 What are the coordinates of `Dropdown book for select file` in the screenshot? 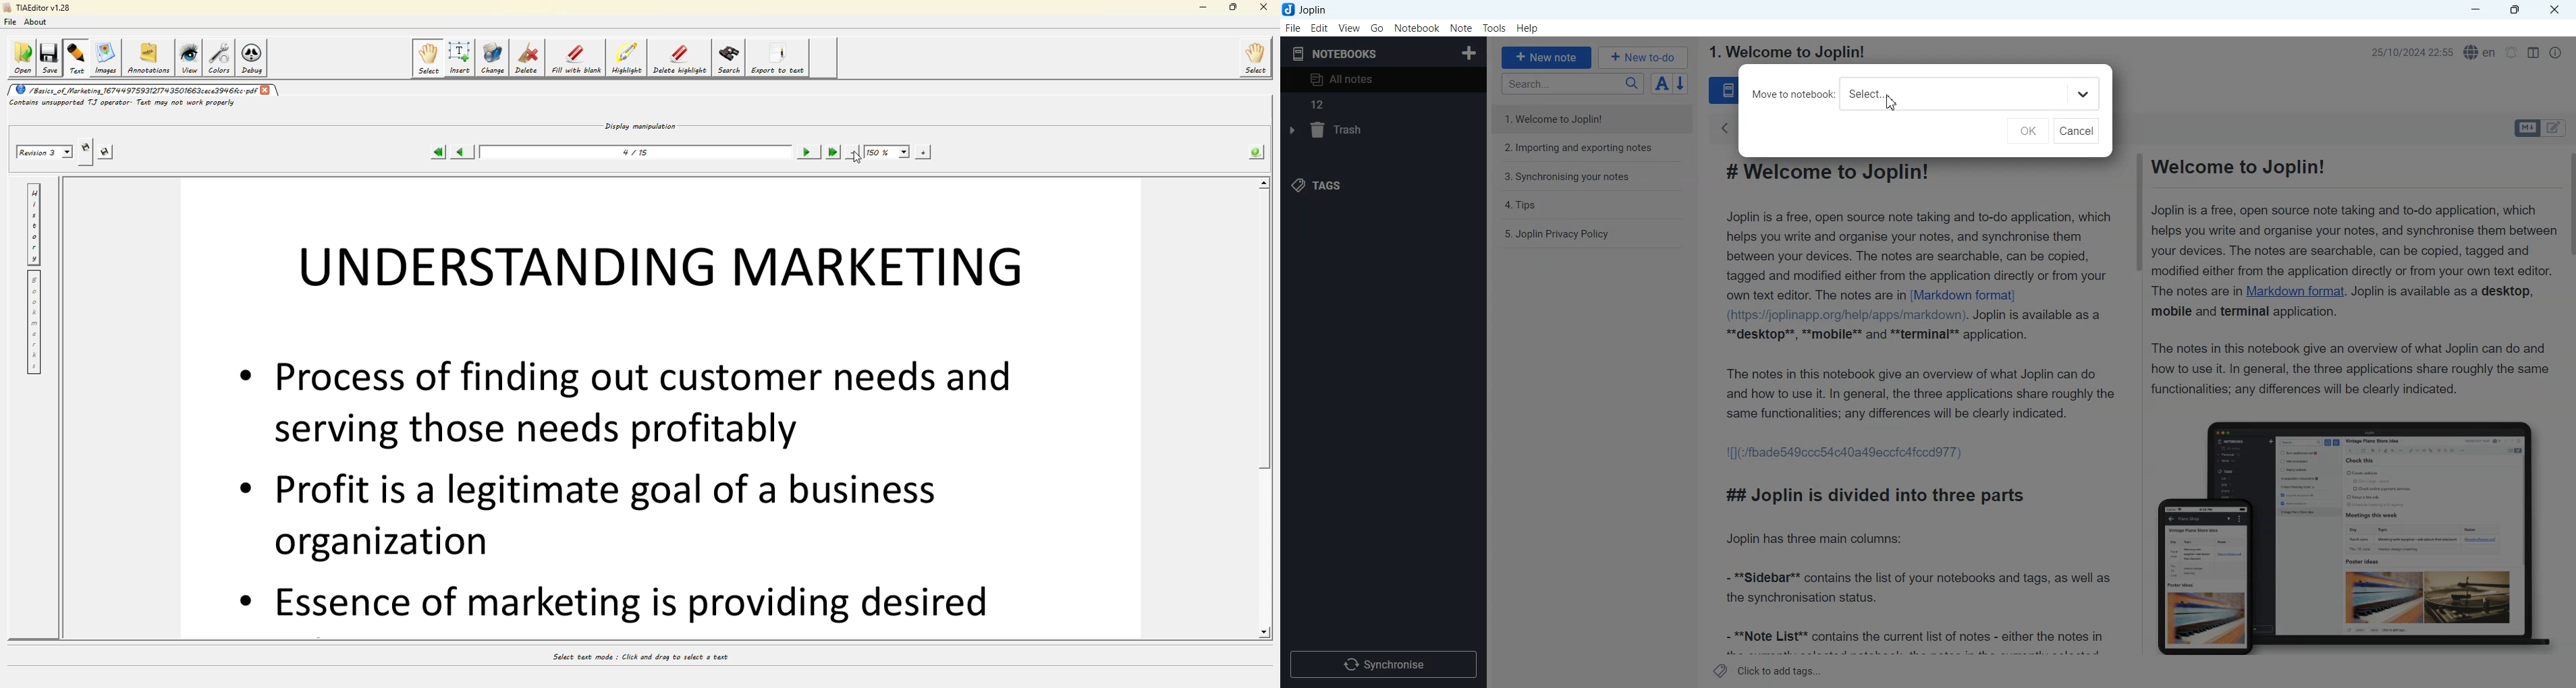 It's located at (2083, 94).